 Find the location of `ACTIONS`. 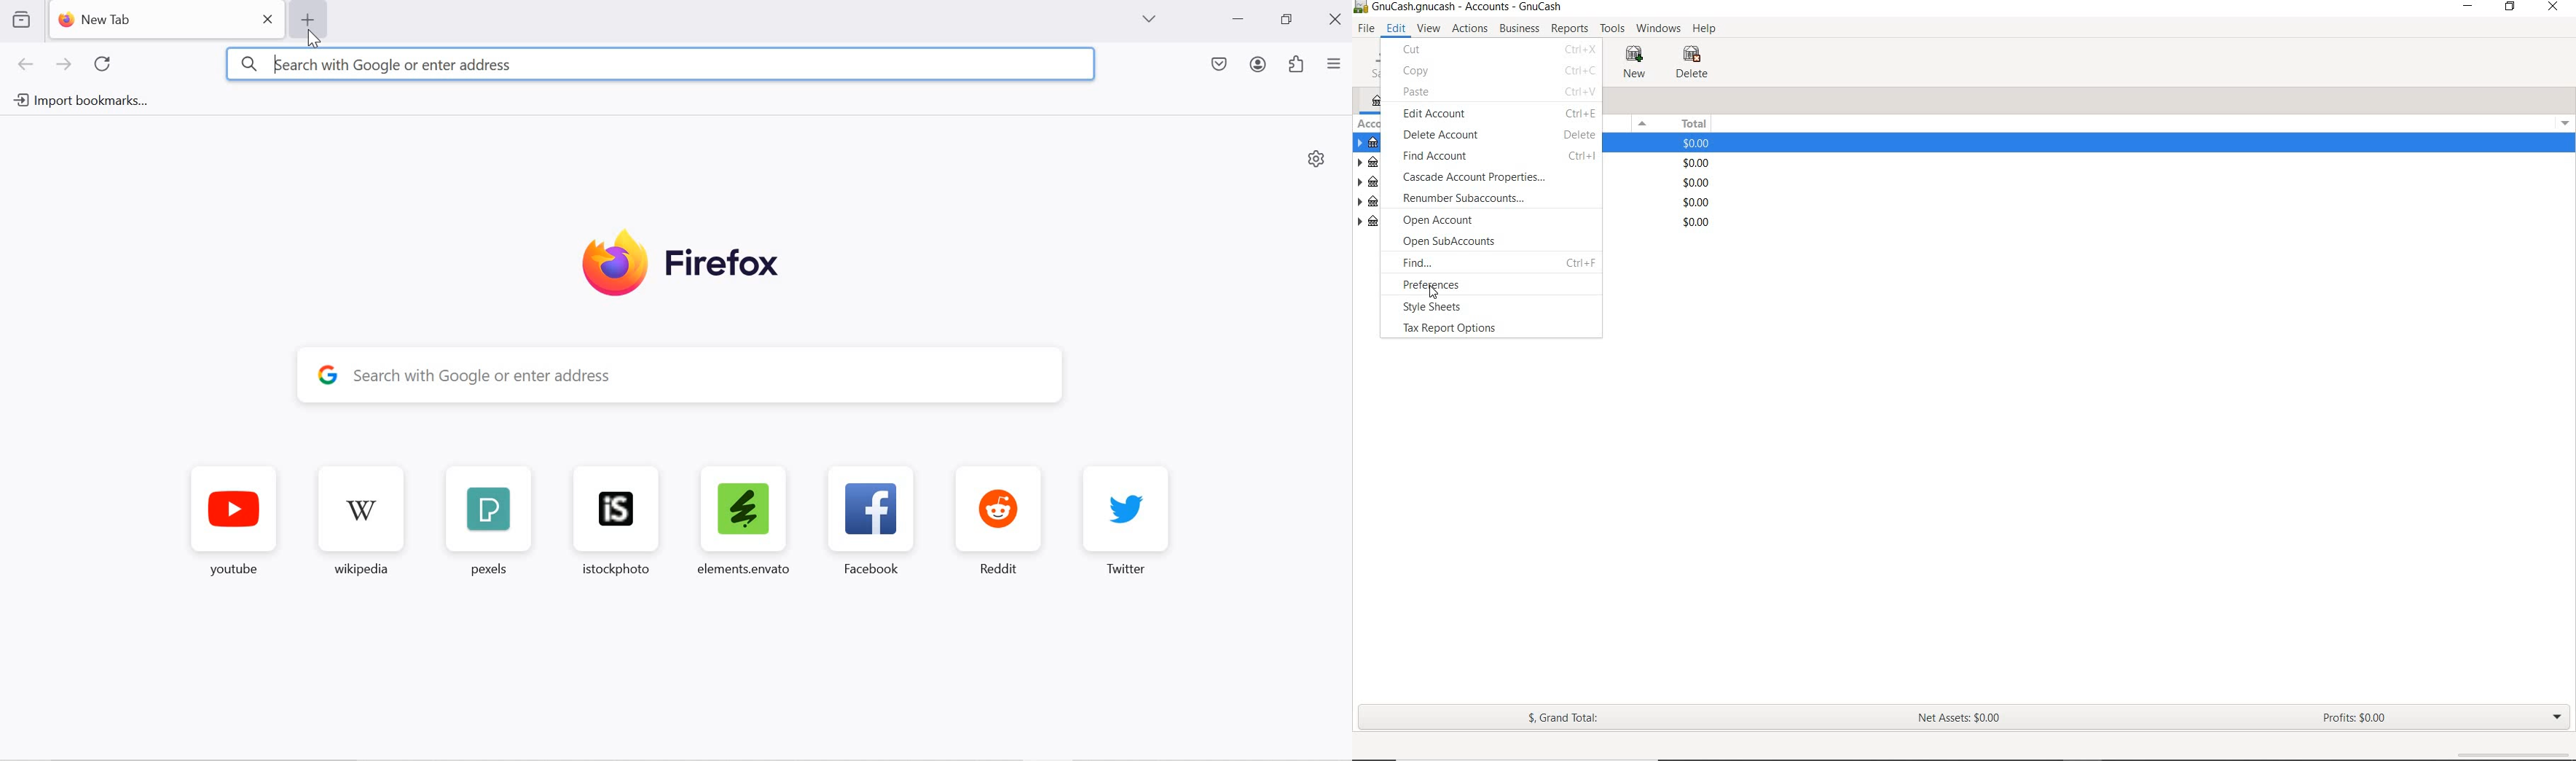

ACTIONS is located at coordinates (1469, 30).